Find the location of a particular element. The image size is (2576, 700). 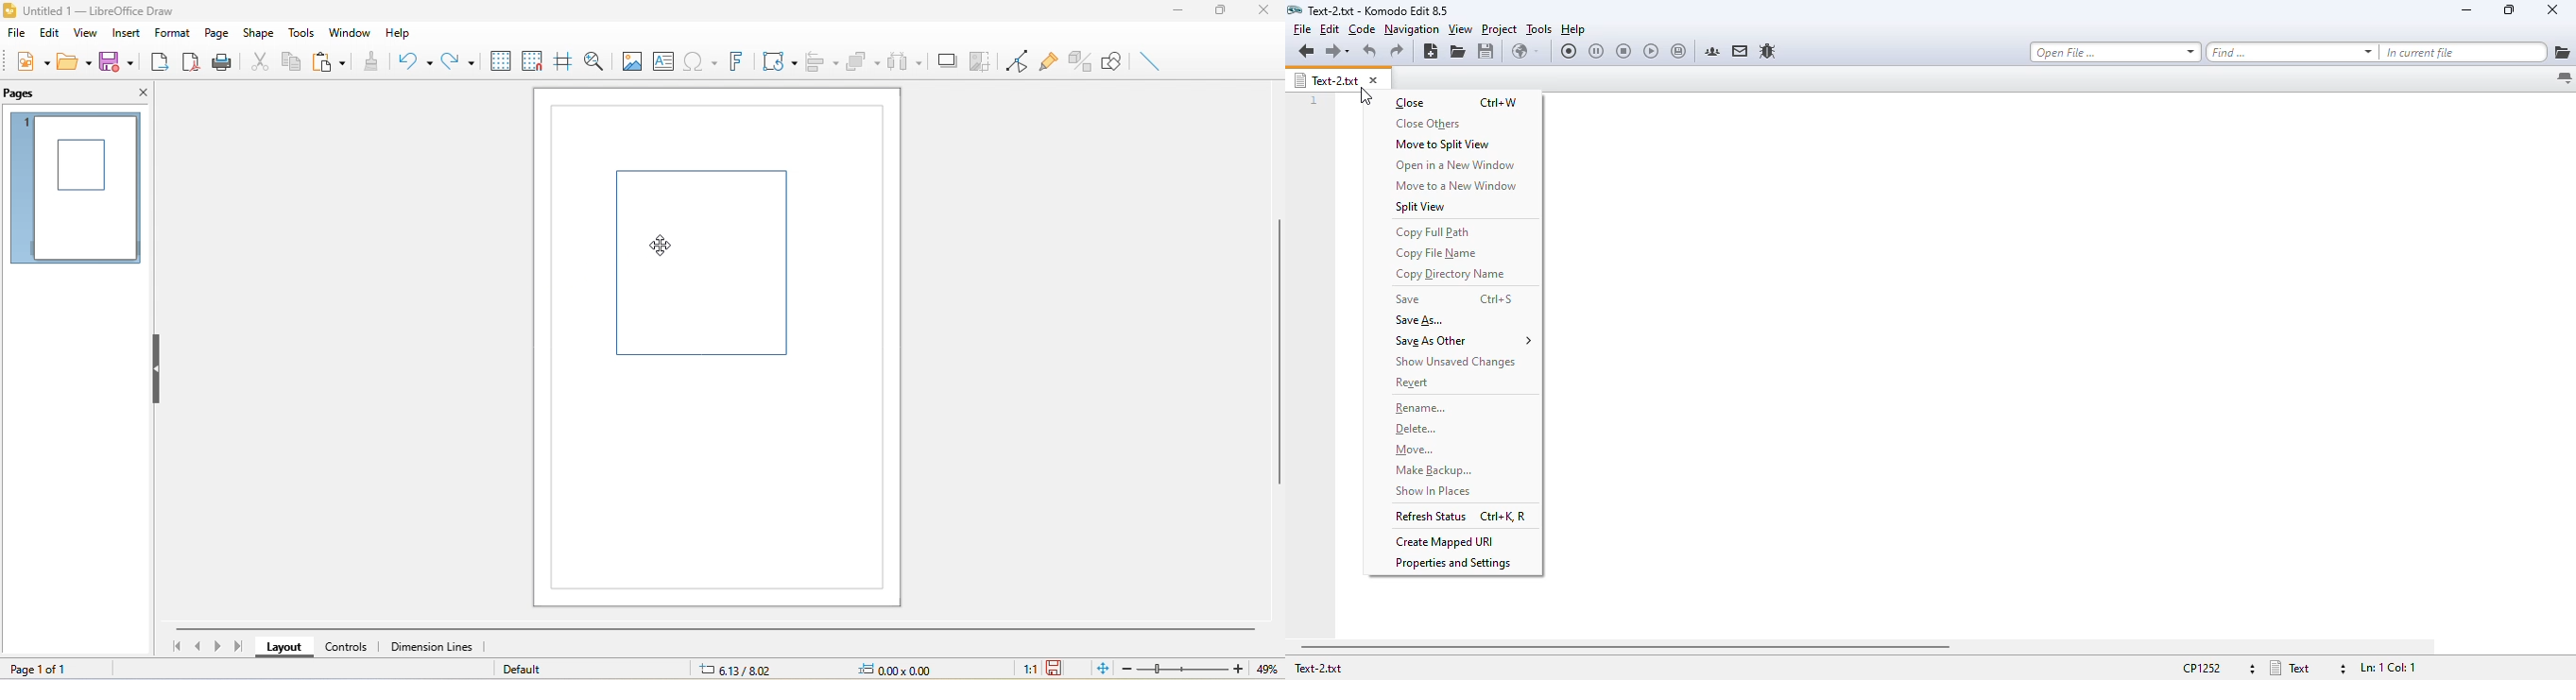

shadow is located at coordinates (947, 59).